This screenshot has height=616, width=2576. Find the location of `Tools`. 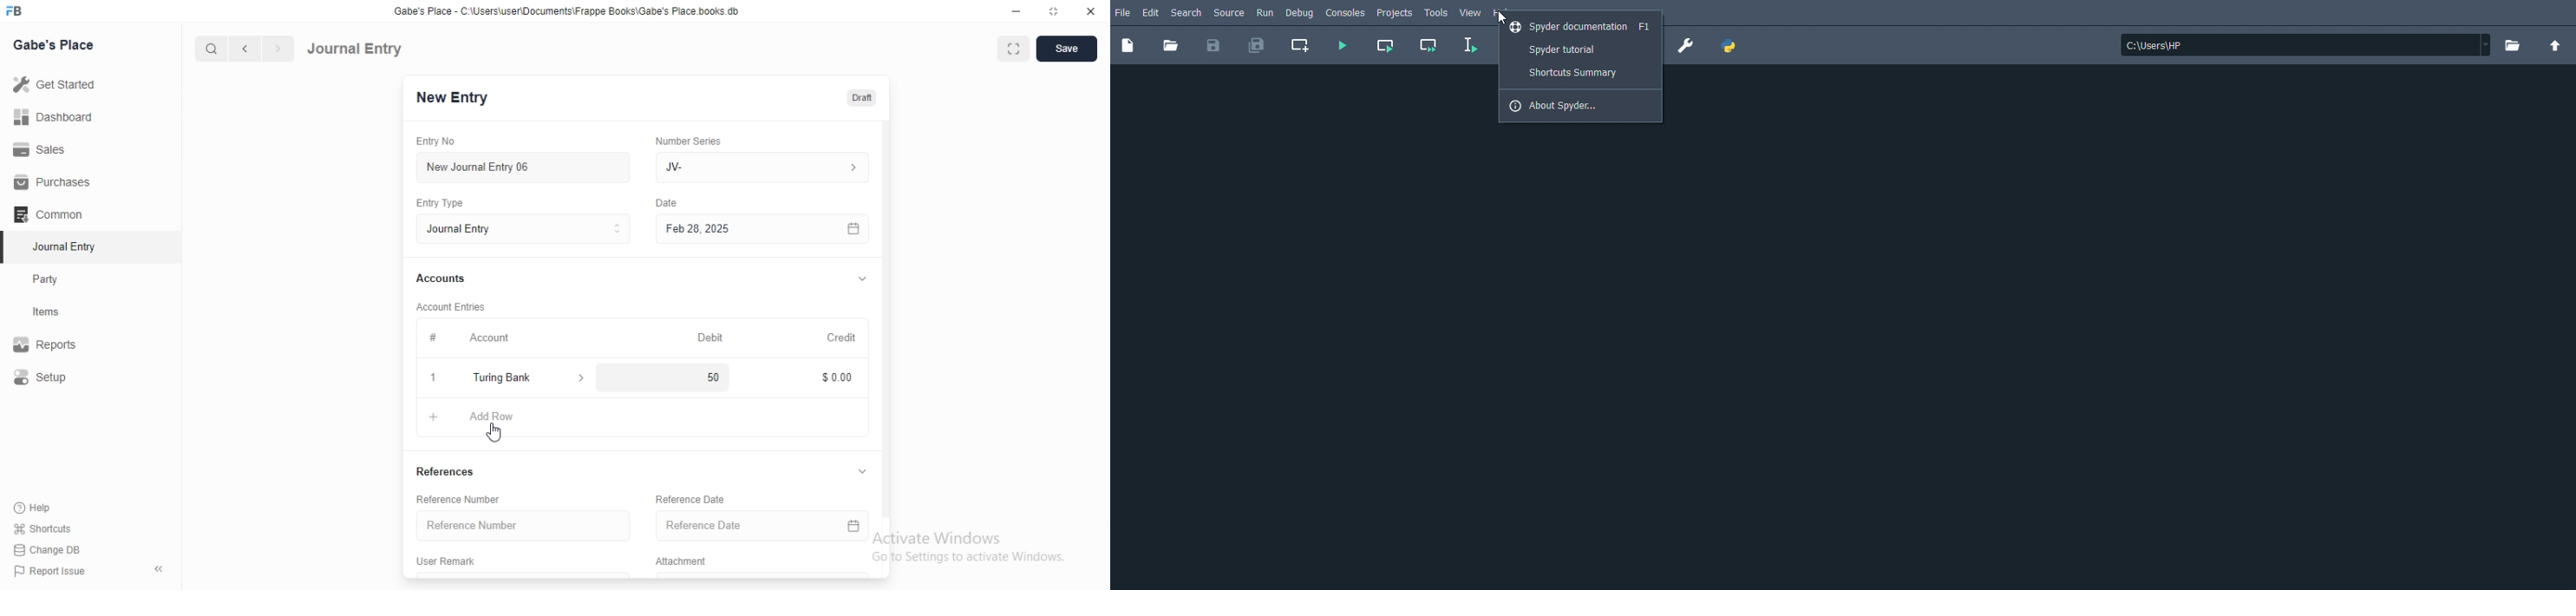

Tools is located at coordinates (1438, 12).